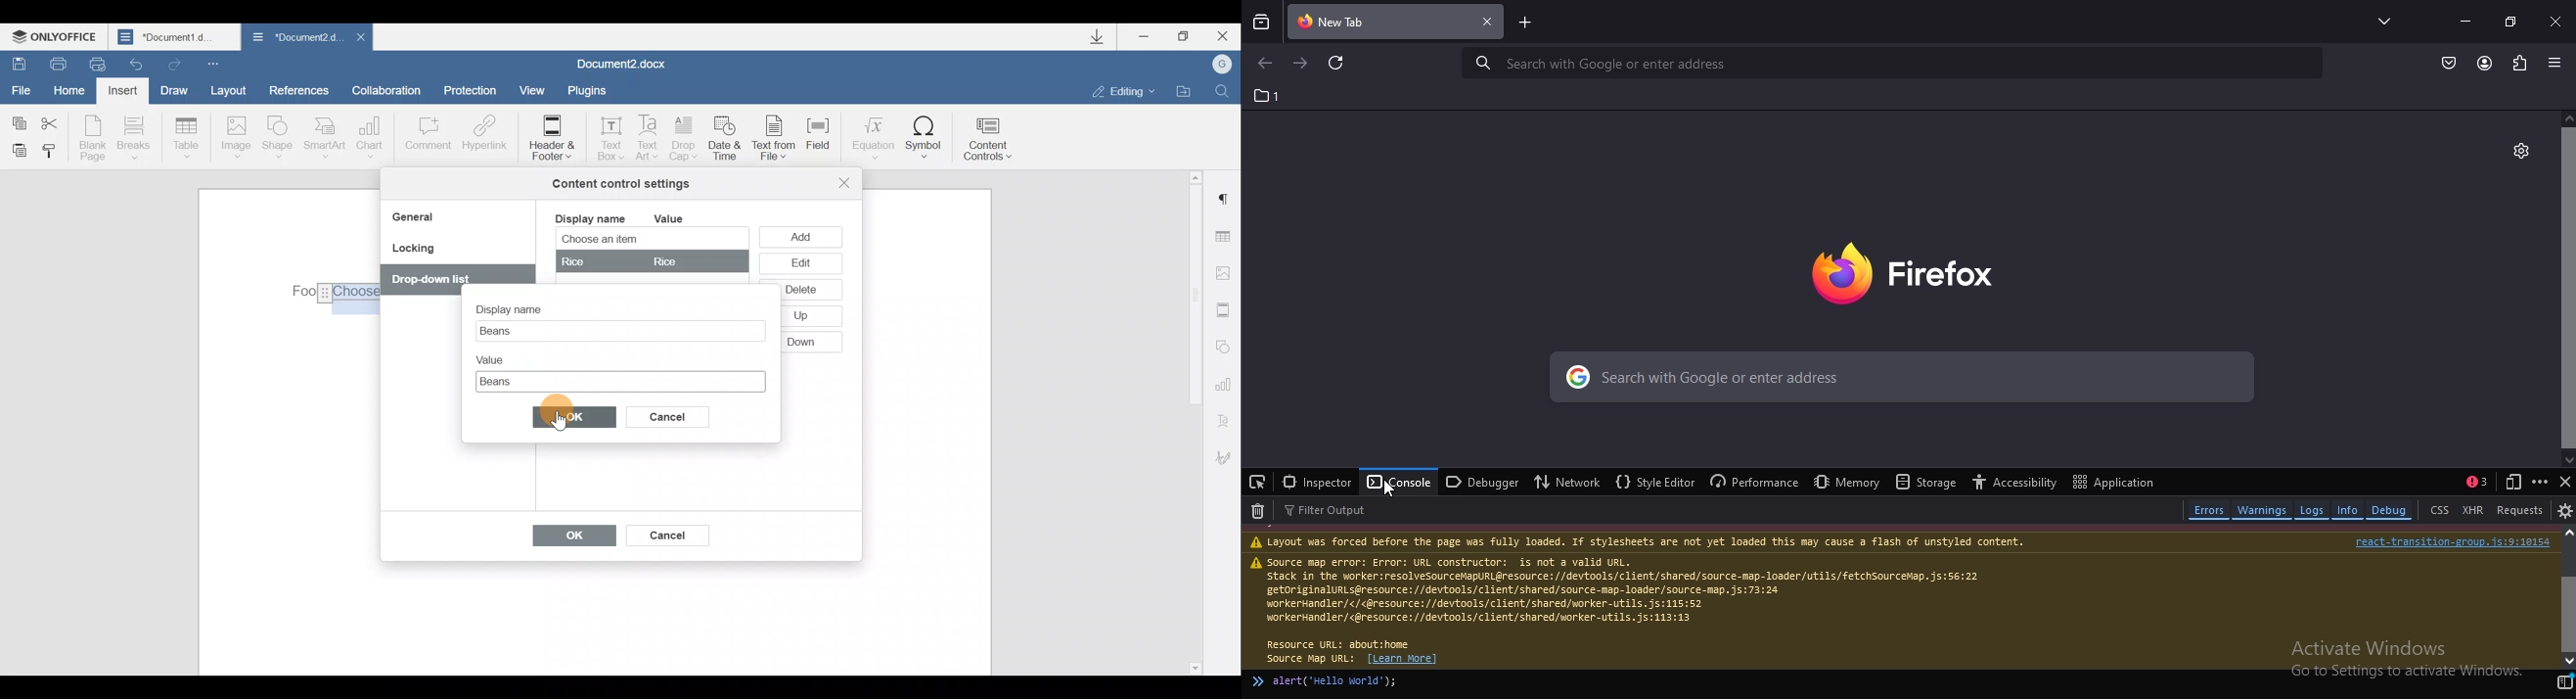 This screenshot has height=700, width=2576. What do you see at coordinates (96, 65) in the screenshot?
I see `Quick print` at bounding box center [96, 65].